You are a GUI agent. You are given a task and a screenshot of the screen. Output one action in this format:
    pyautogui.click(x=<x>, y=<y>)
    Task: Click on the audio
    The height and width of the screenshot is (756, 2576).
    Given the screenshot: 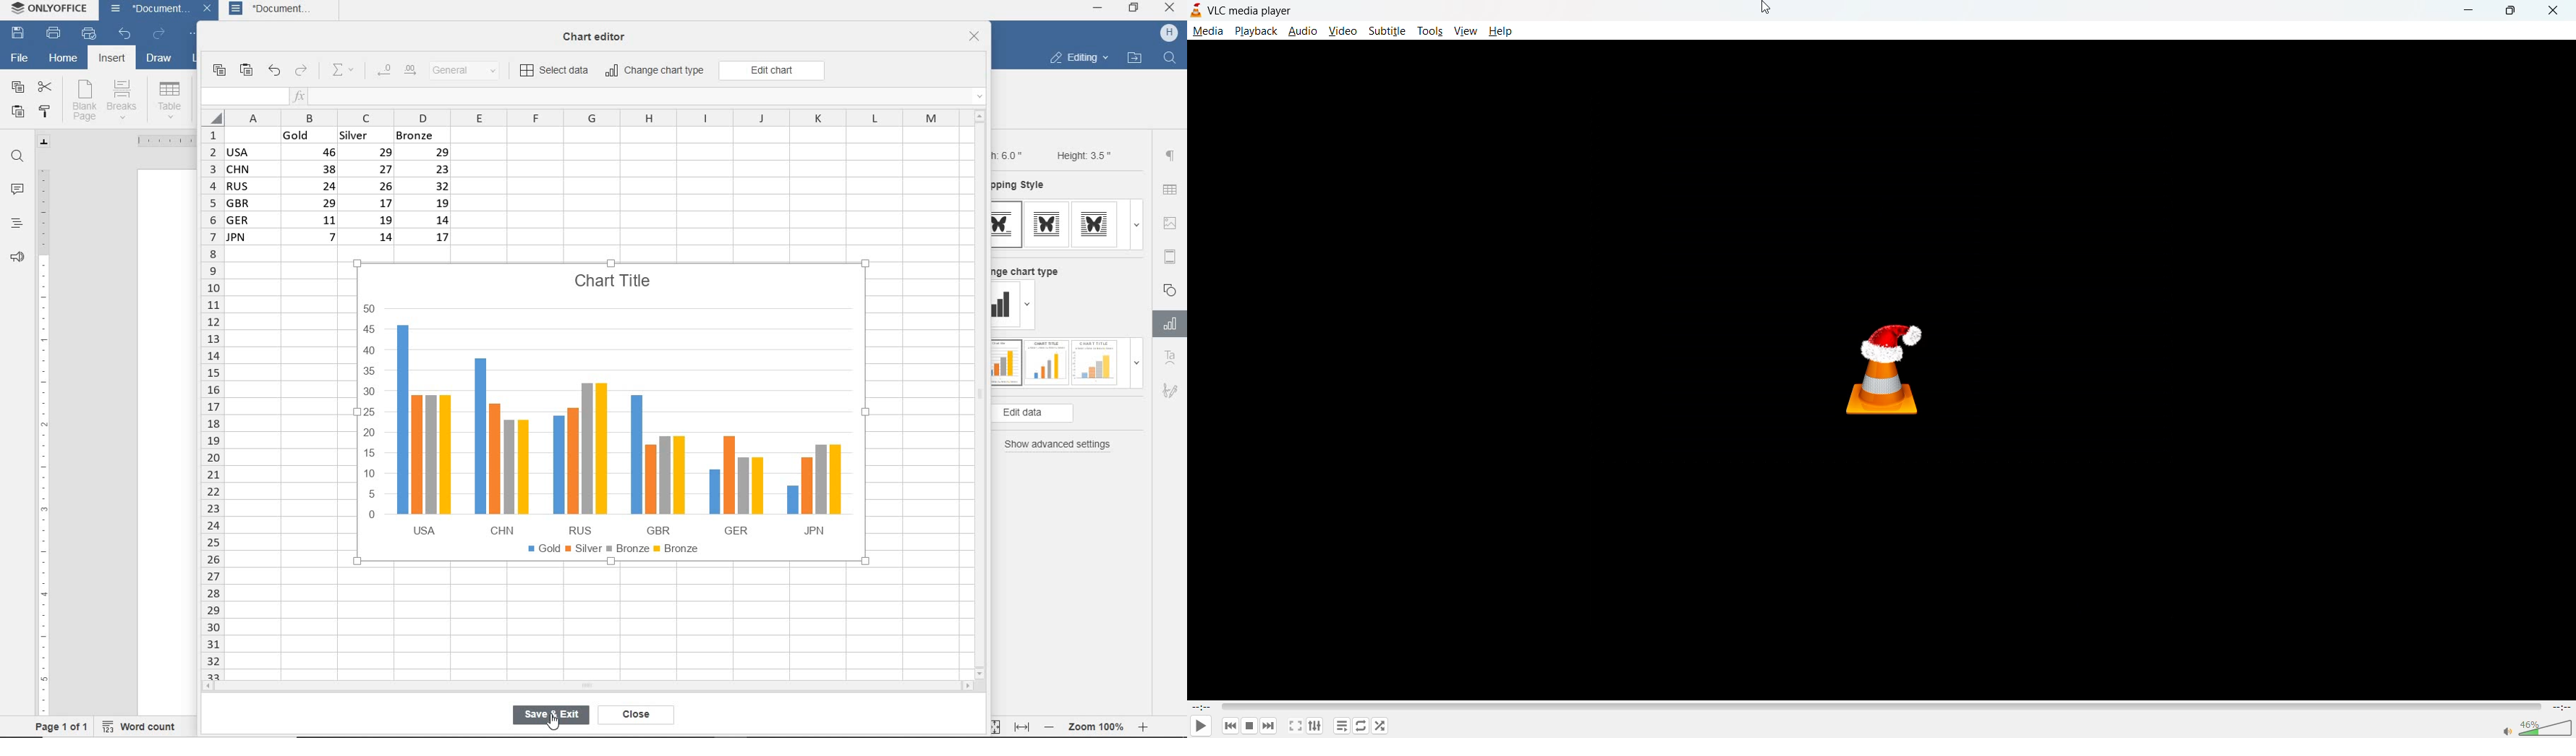 What is the action you would take?
    pyautogui.click(x=1304, y=32)
    